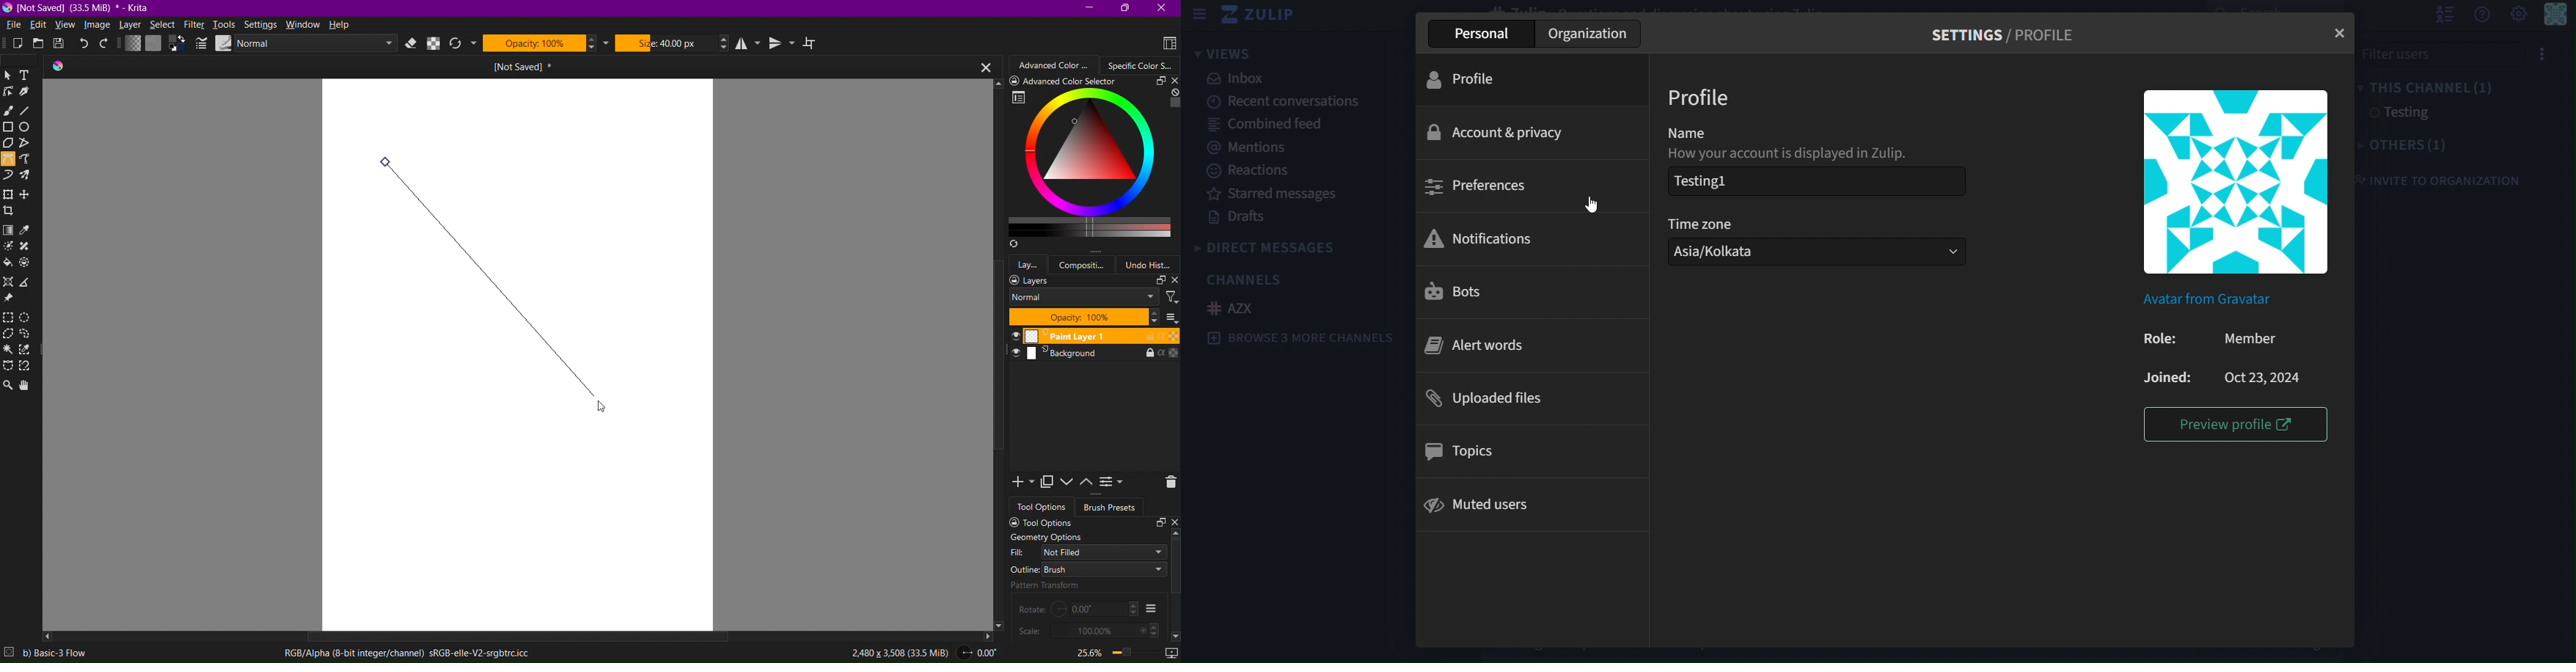 Image resolution: width=2576 pixels, height=672 pixels. What do you see at coordinates (1815, 180) in the screenshot?
I see `testing1` at bounding box center [1815, 180].